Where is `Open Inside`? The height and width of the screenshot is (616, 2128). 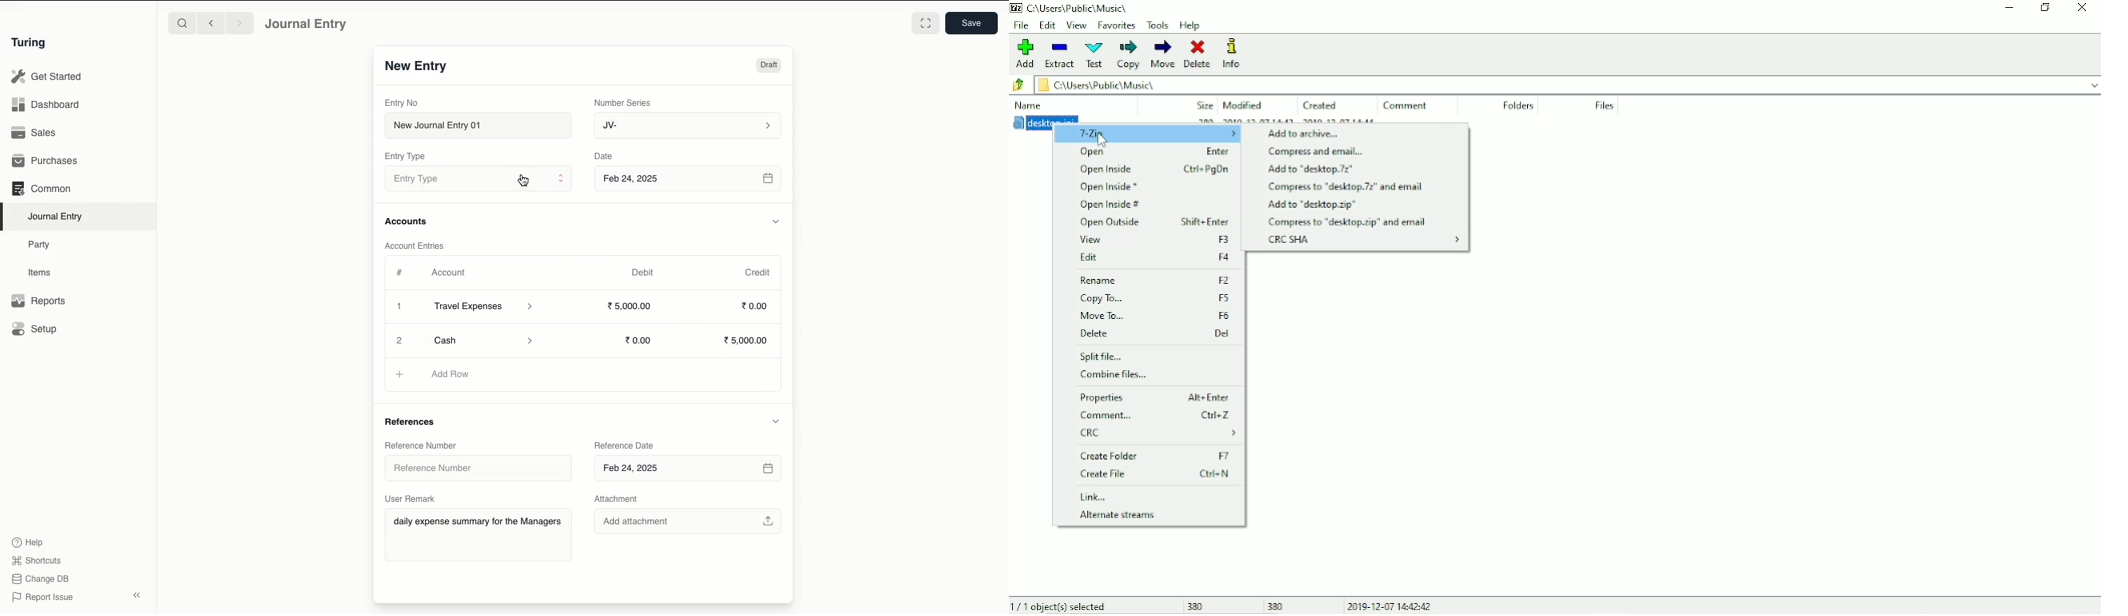
Open Inside is located at coordinates (1154, 169).